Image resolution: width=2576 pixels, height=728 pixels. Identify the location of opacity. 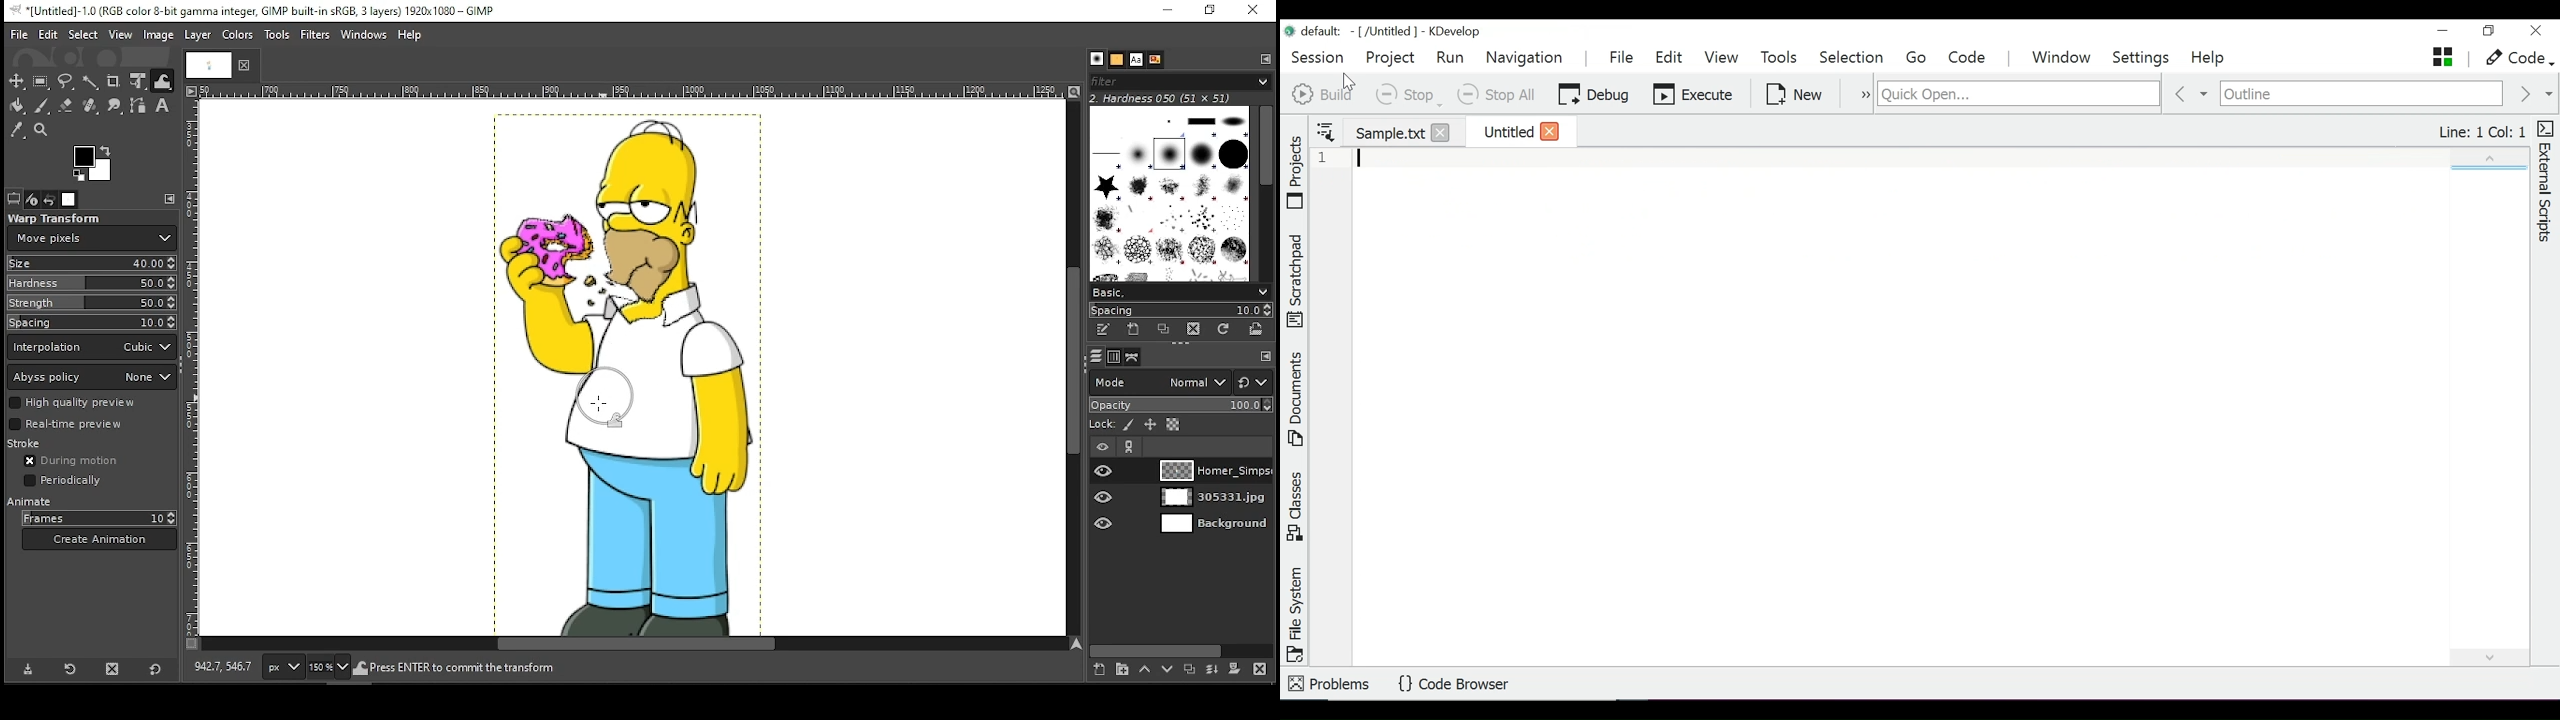
(1180, 405).